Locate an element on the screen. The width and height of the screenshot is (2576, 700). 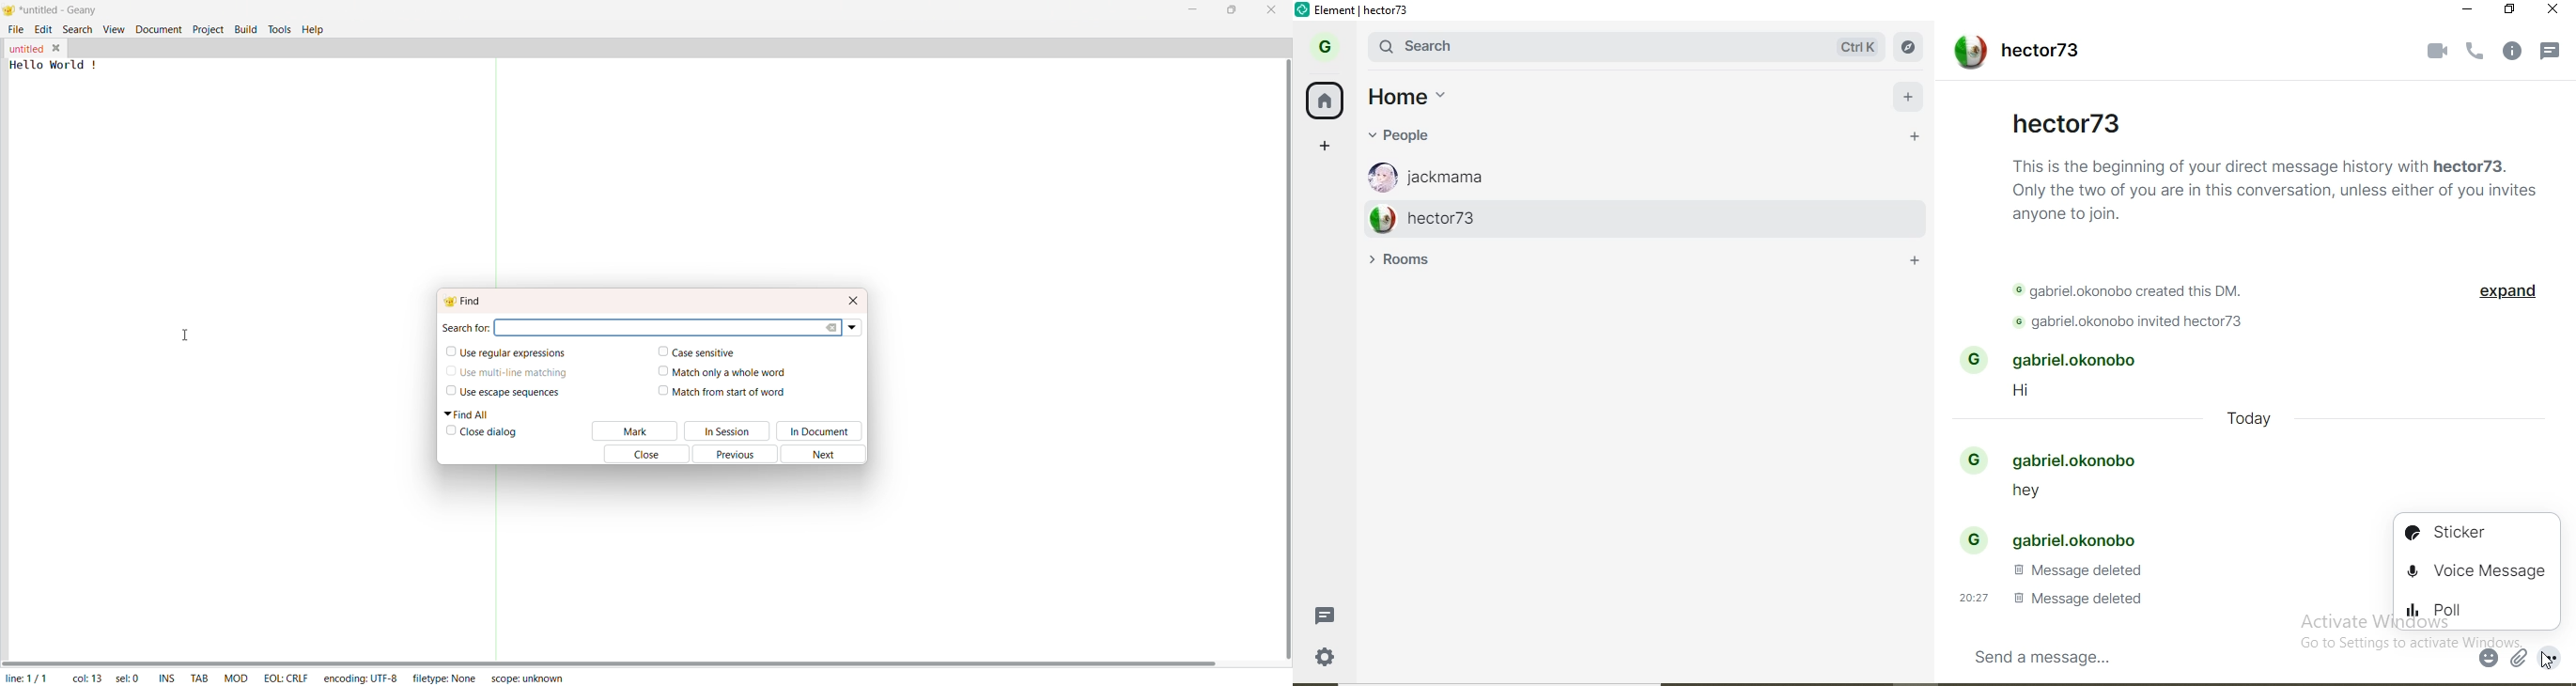
Use Multi Line Matching is located at coordinates (515, 376).